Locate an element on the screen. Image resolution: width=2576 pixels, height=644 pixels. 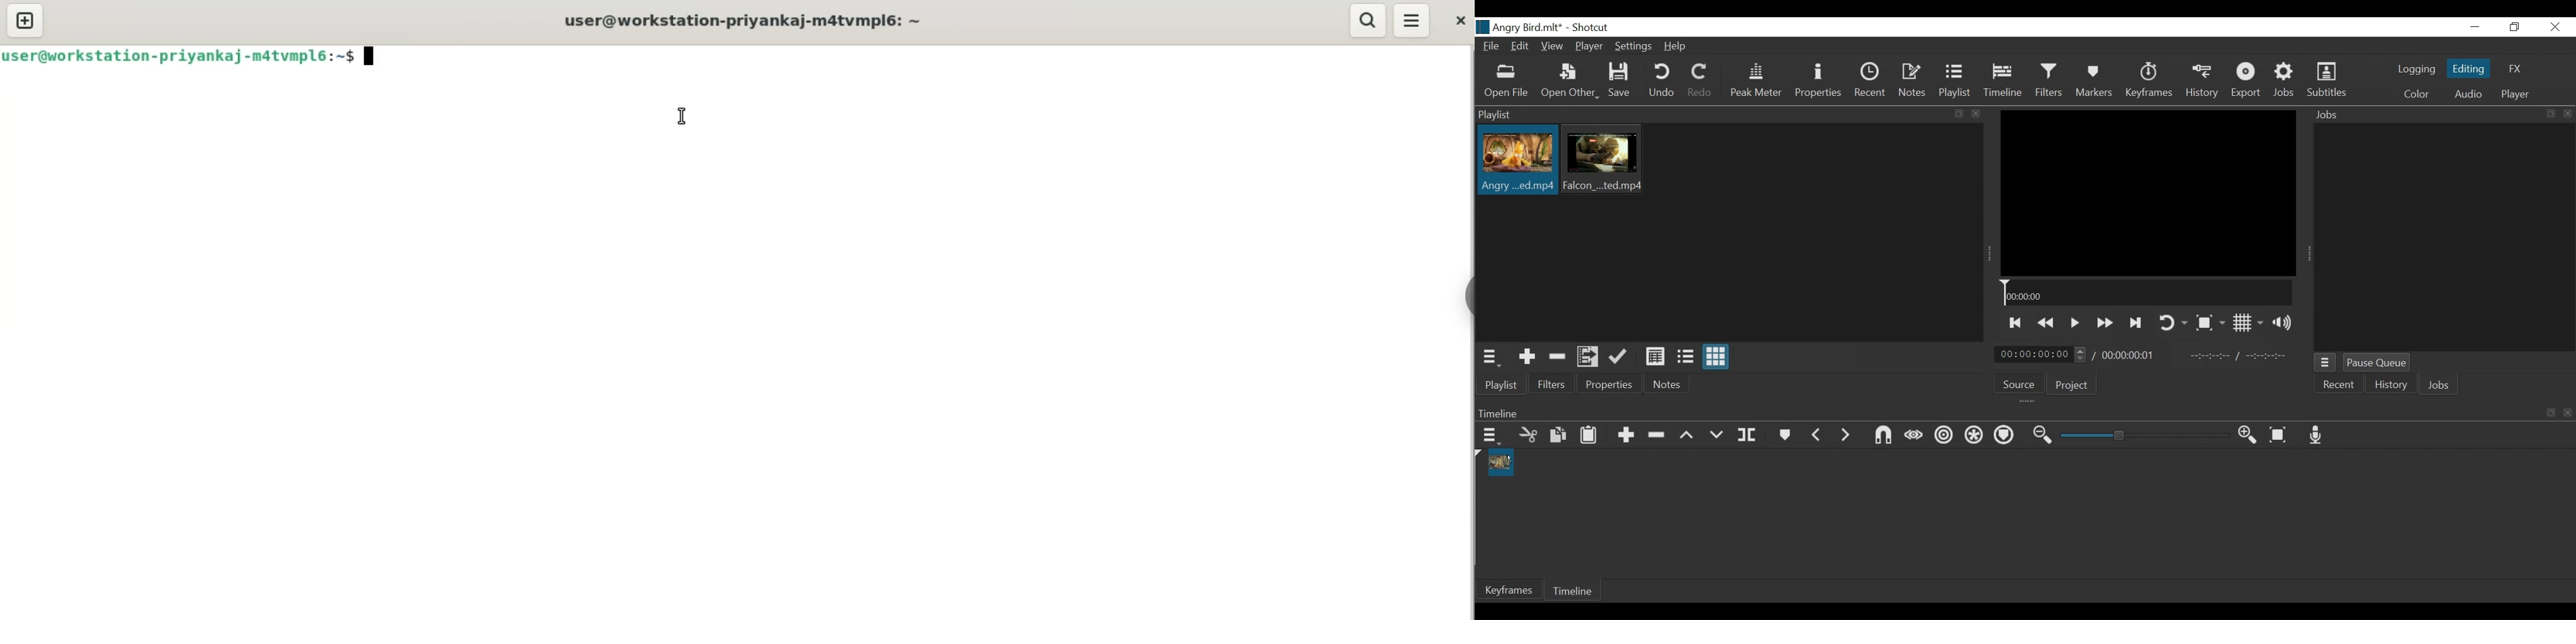
View as files is located at coordinates (1686, 357).